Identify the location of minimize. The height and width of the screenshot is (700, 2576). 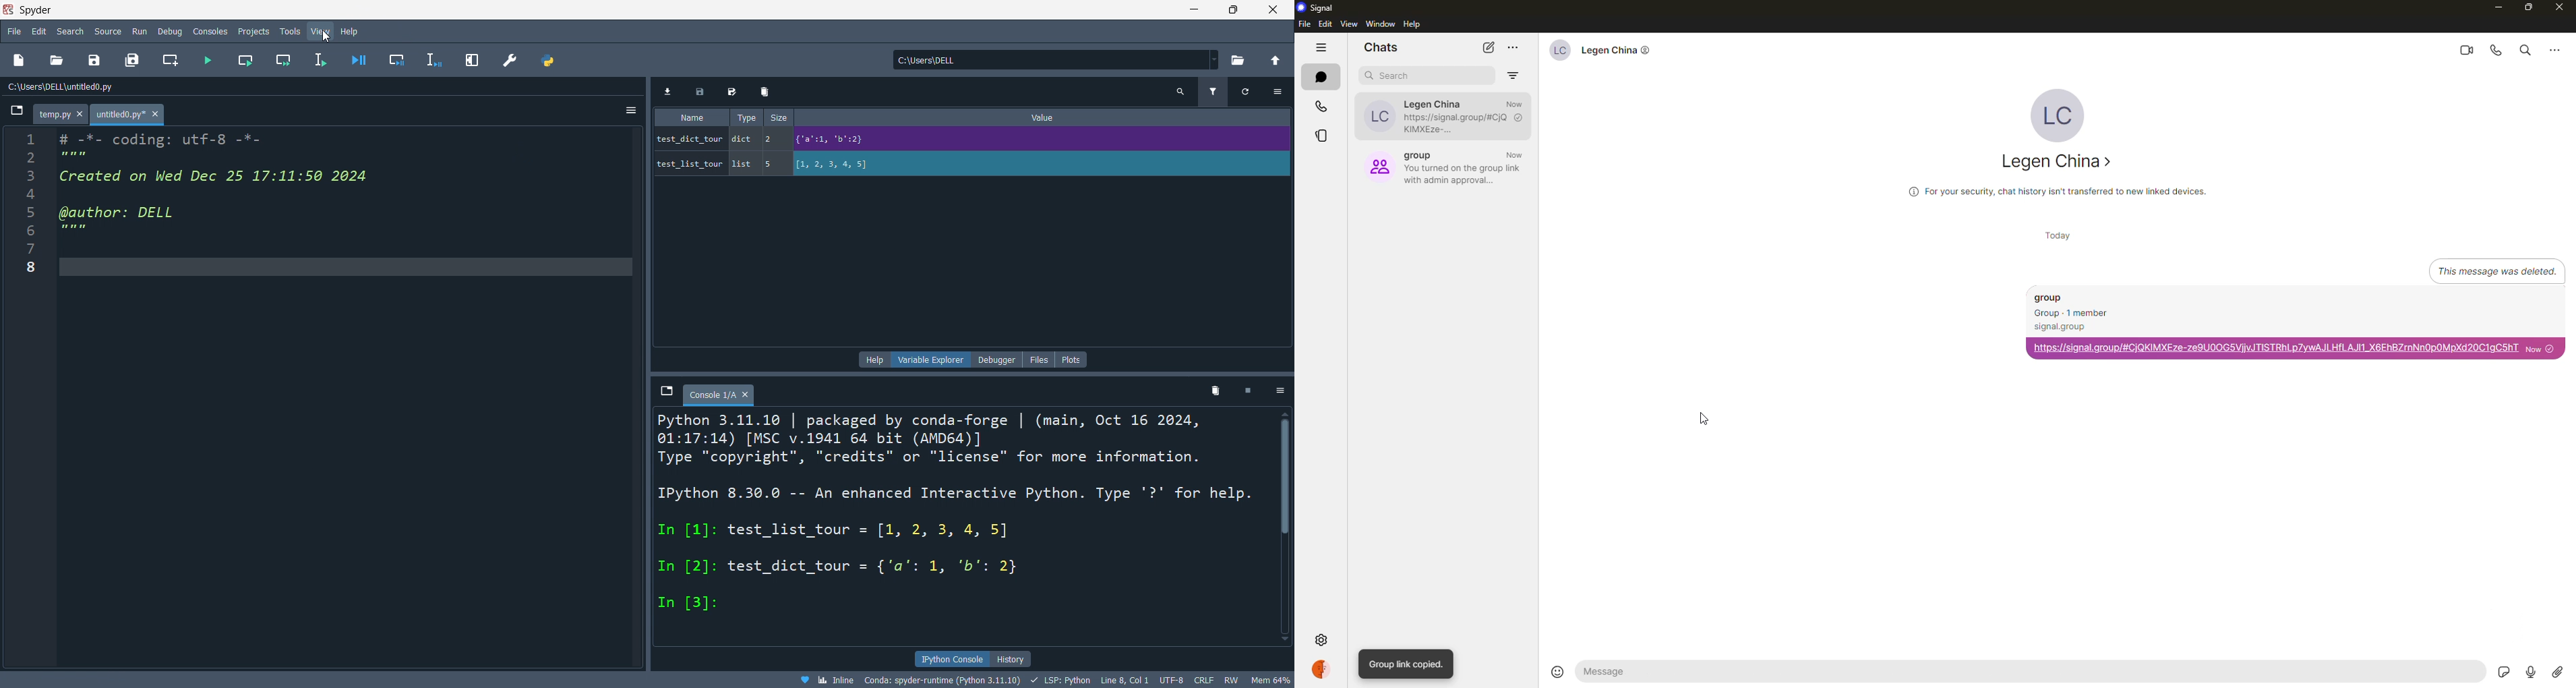
(1192, 9).